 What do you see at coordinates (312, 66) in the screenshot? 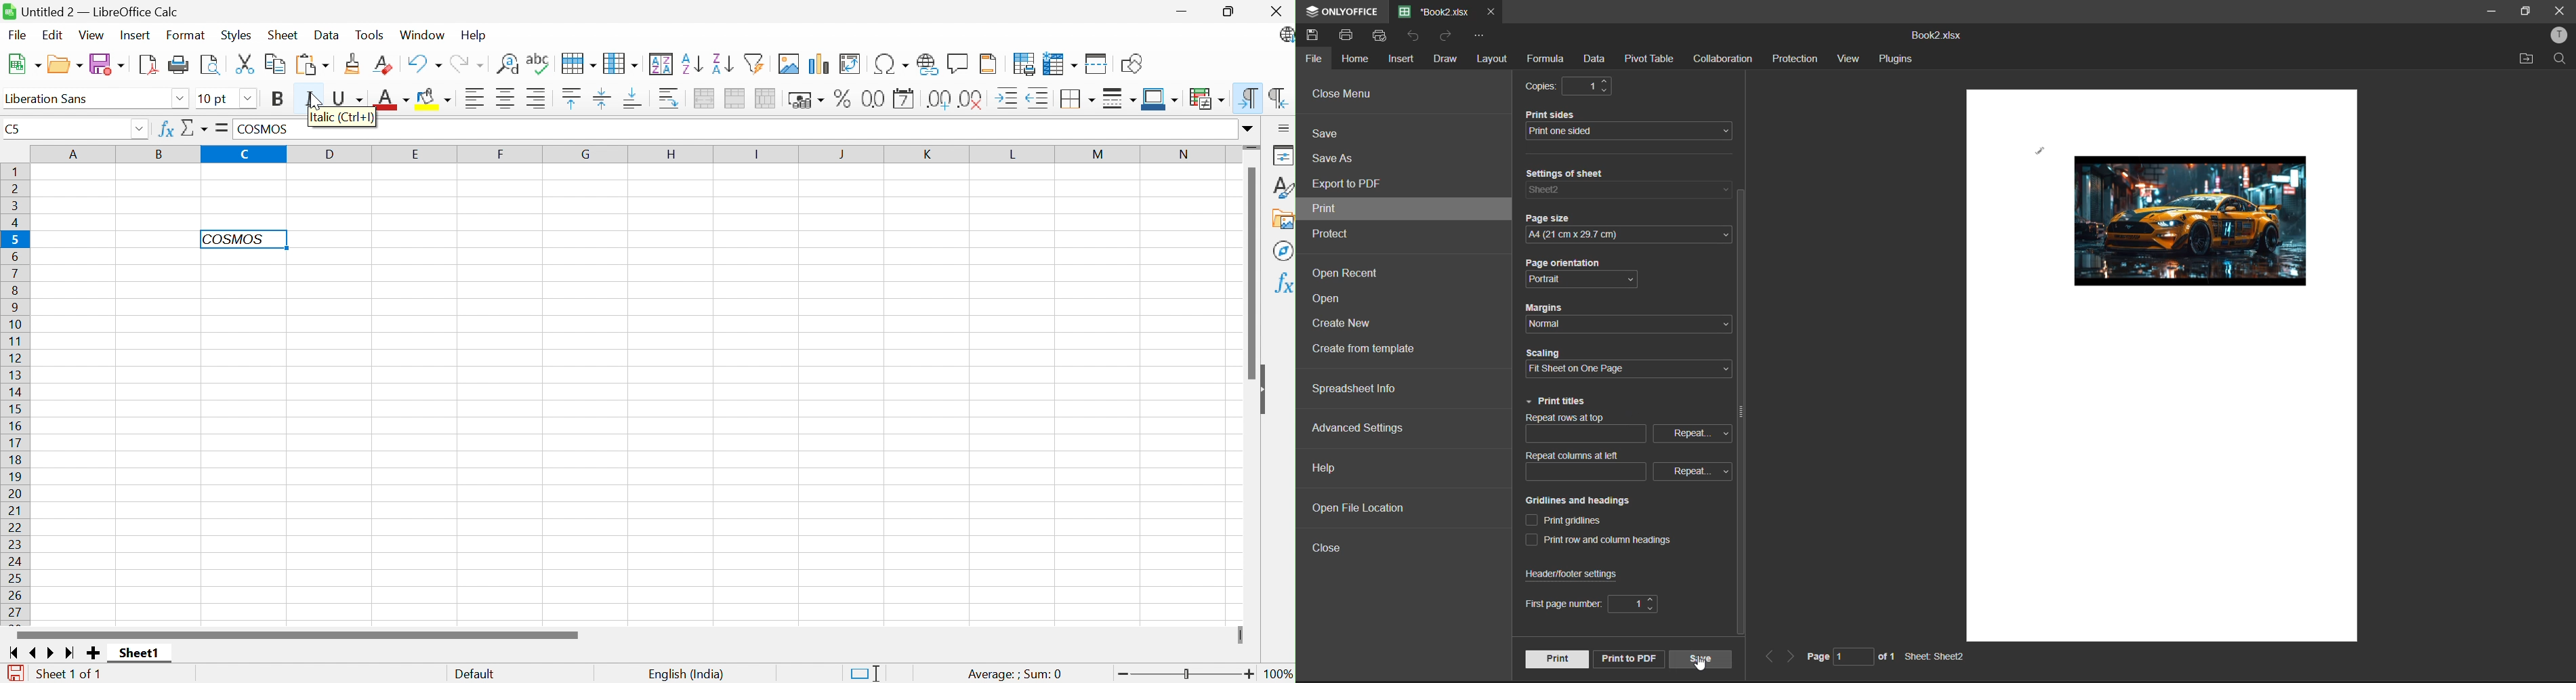
I see `Paste` at bounding box center [312, 66].